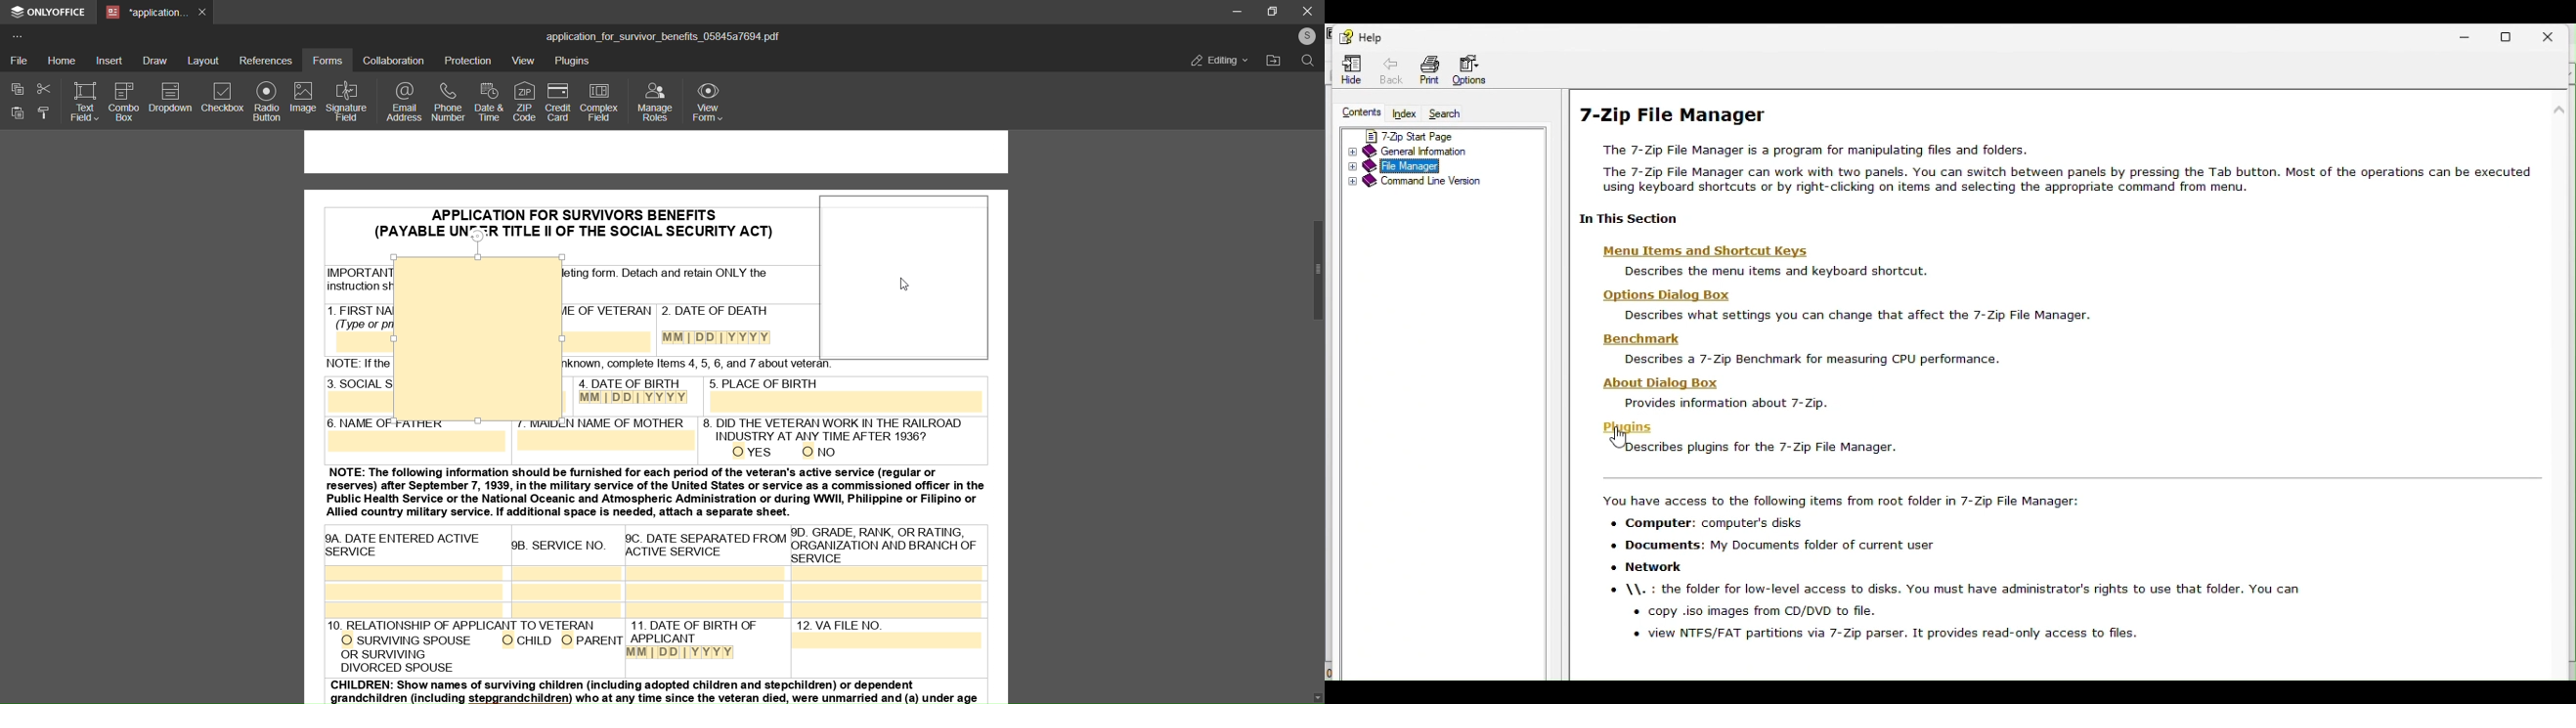 The width and height of the screenshot is (2576, 728). What do you see at coordinates (1628, 427) in the screenshot?
I see `Plugins` at bounding box center [1628, 427].